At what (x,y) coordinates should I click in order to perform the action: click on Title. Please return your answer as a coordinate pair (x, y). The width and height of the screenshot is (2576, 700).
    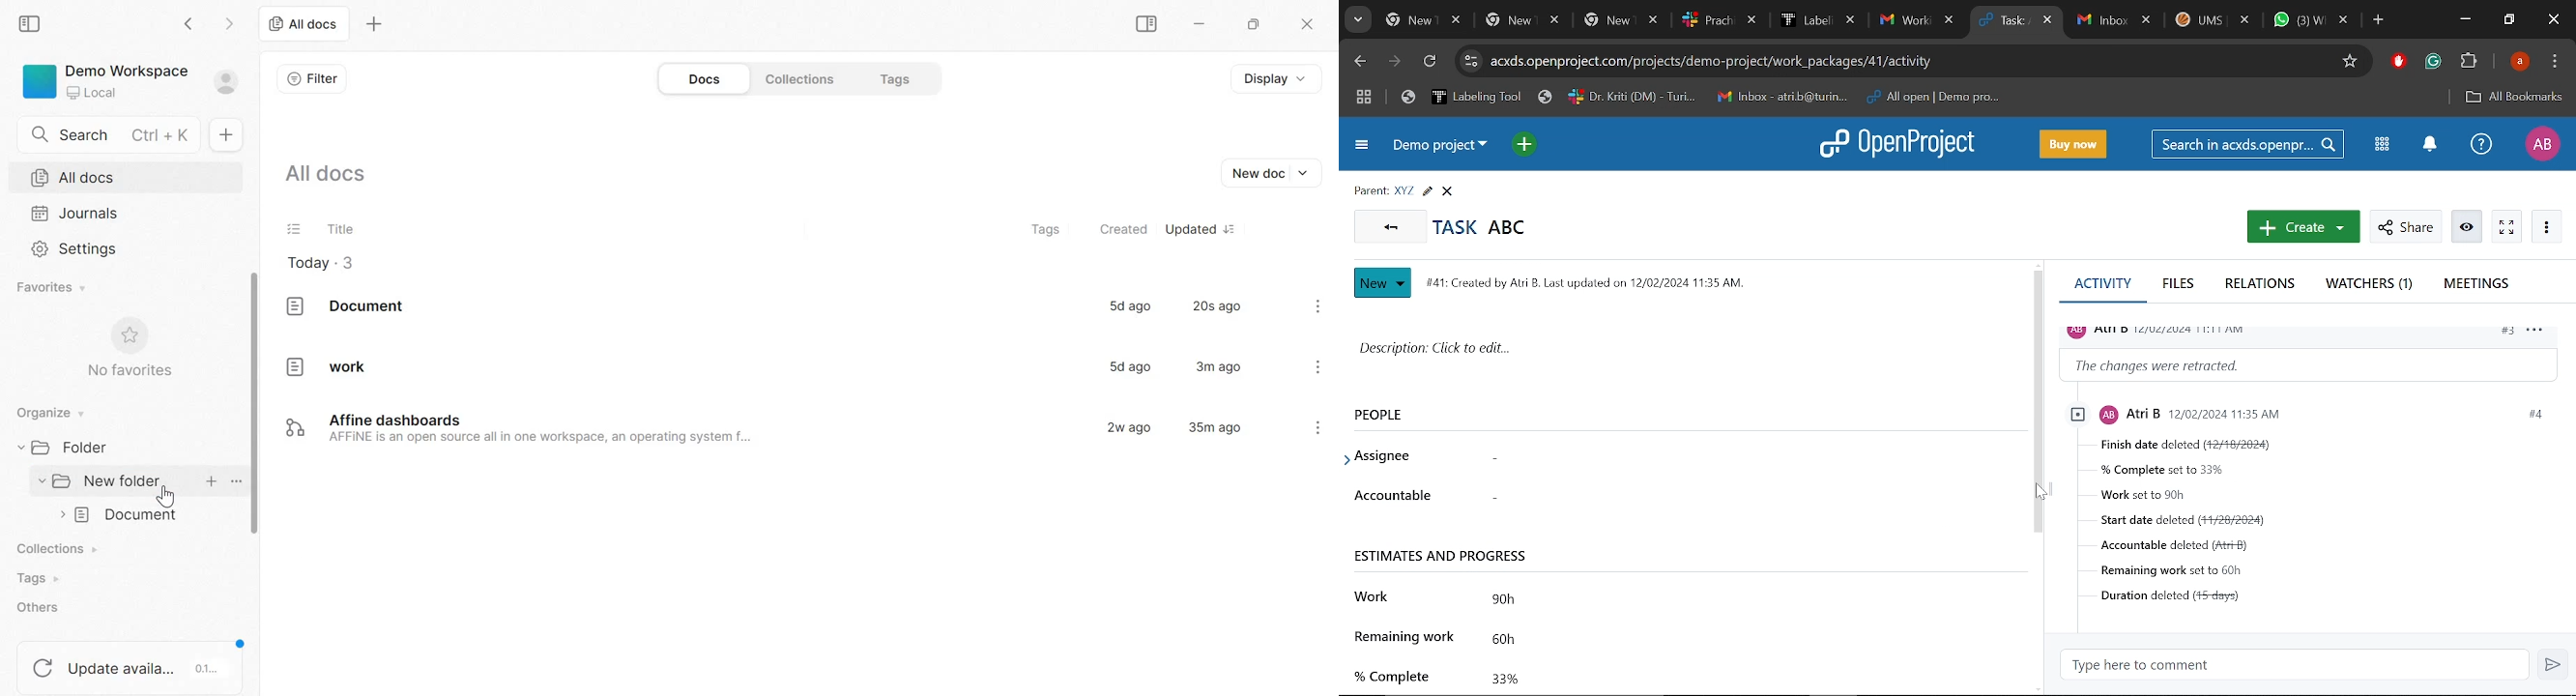
    Looking at the image, I should click on (340, 227).